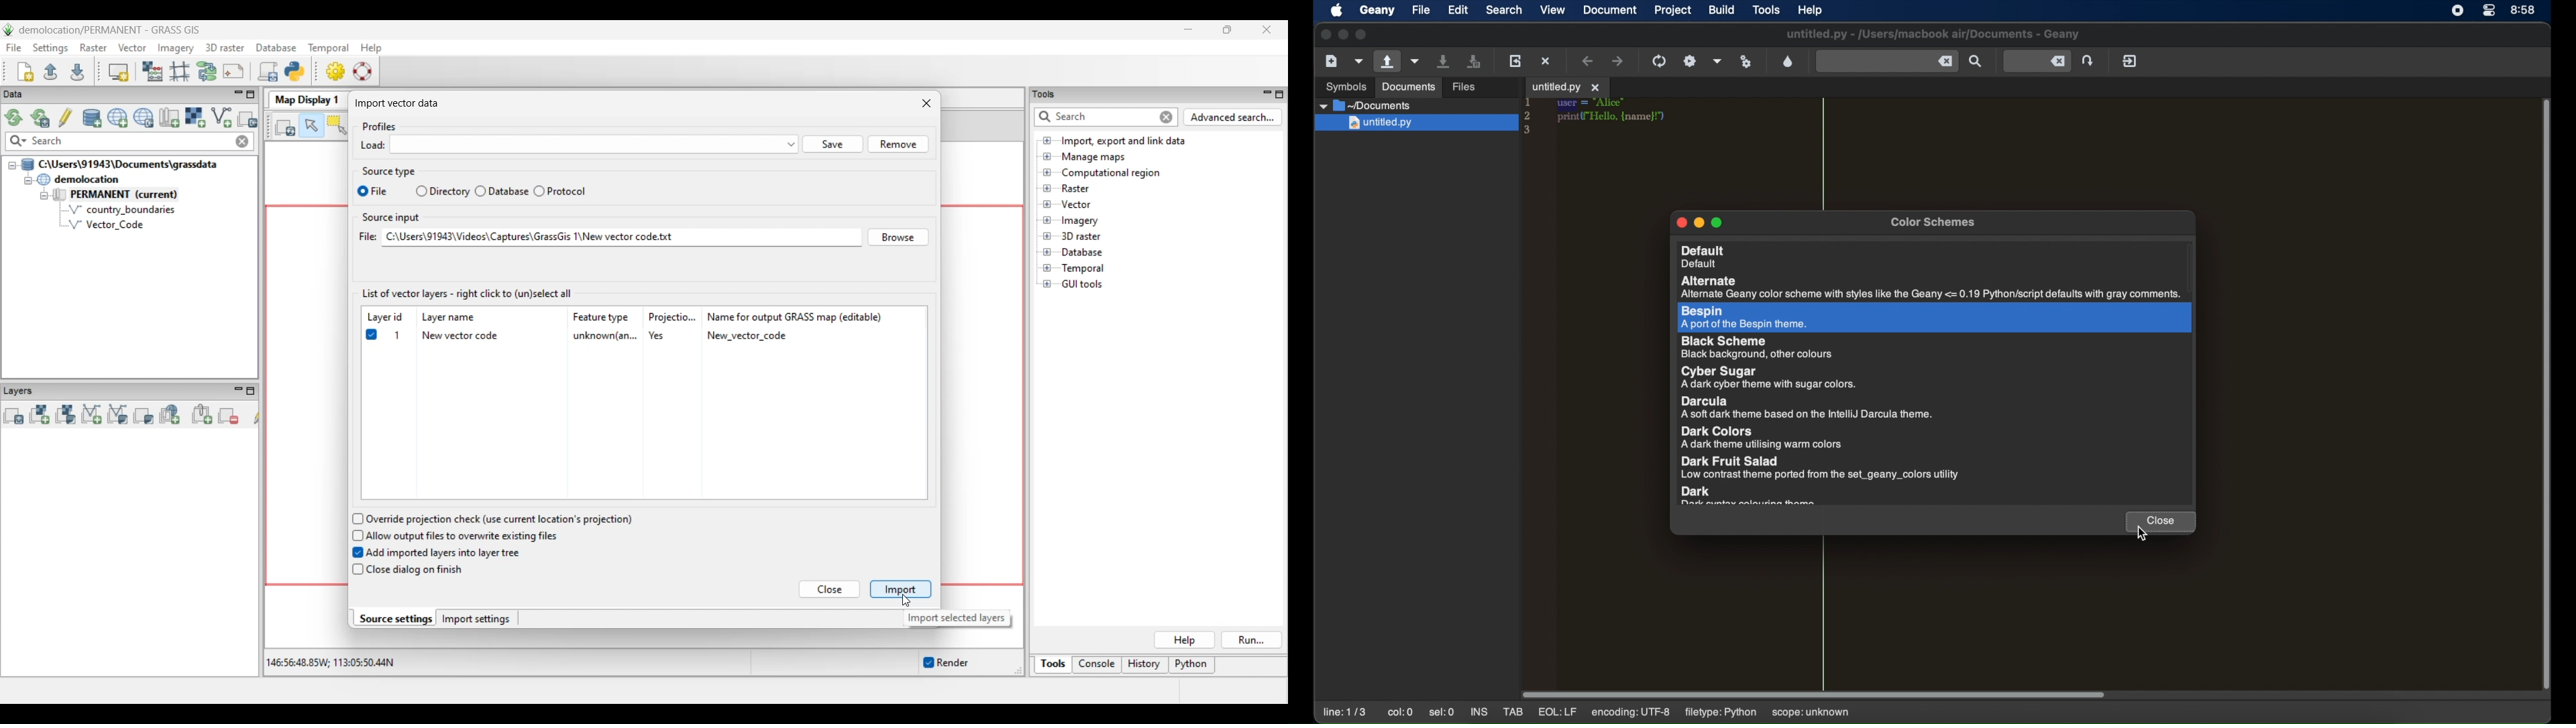  I want to click on reload the current file from disk, so click(1516, 61).